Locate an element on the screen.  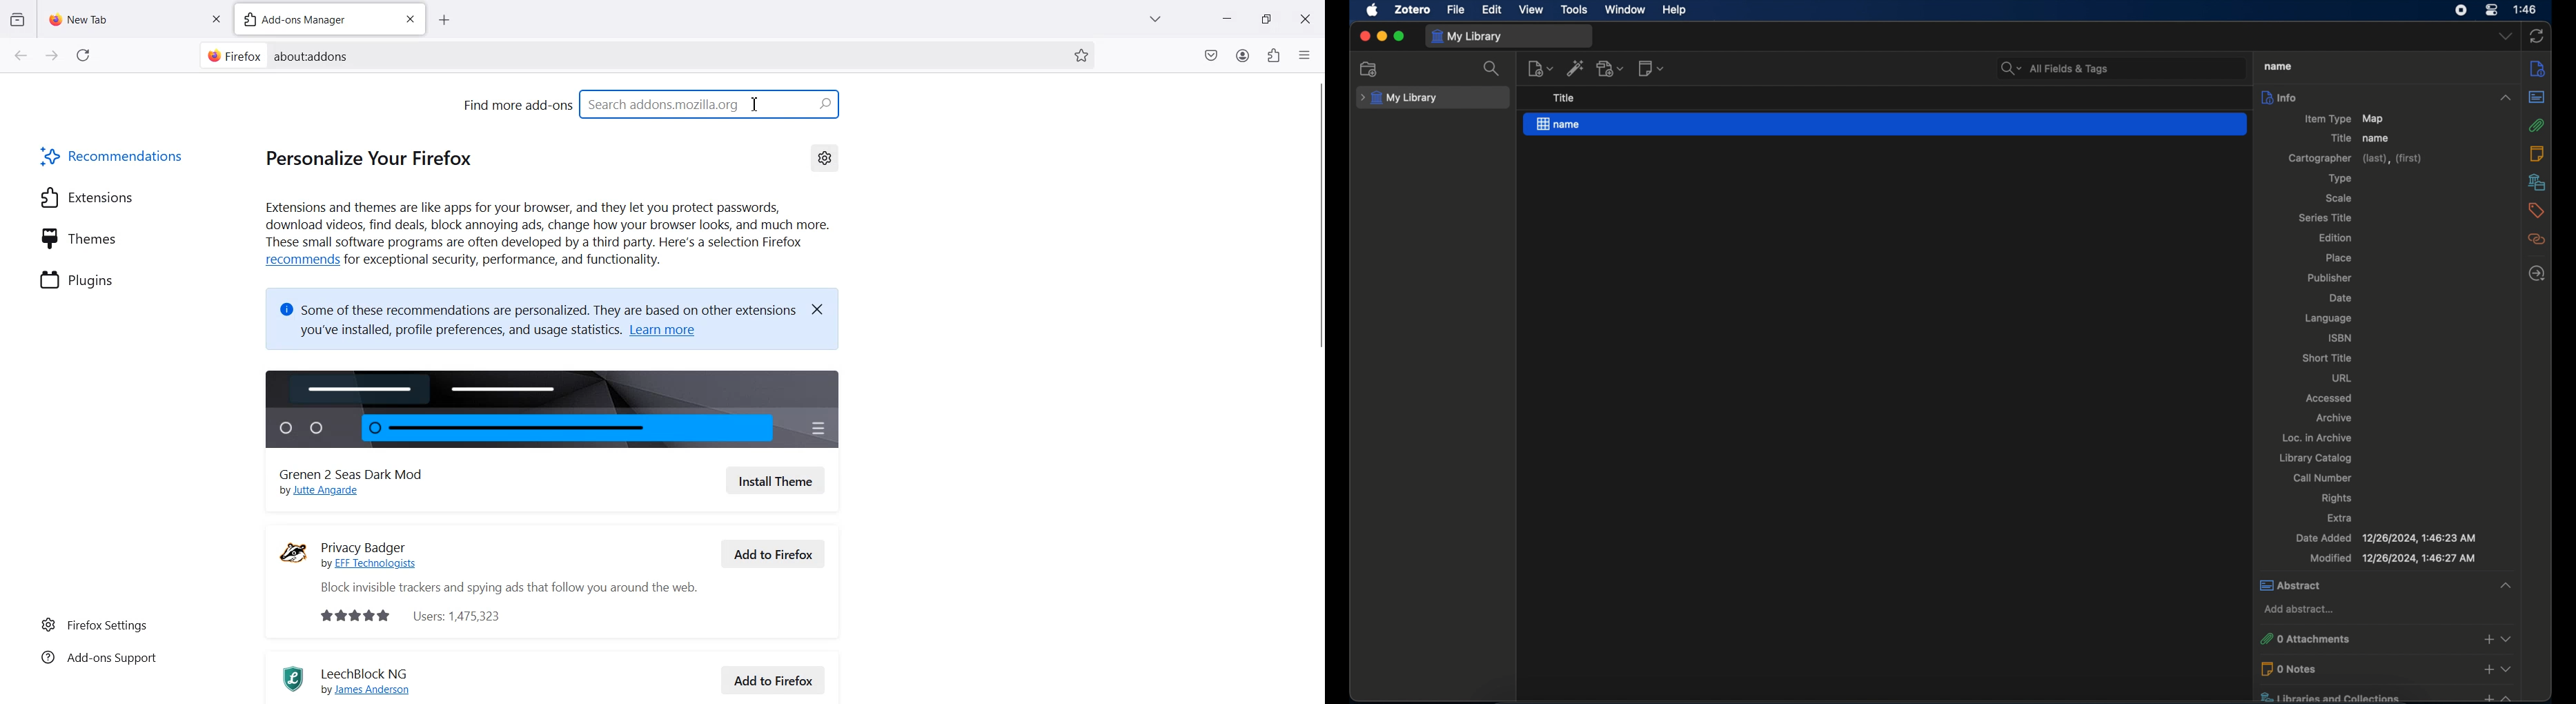
tags is located at coordinates (2538, 211).